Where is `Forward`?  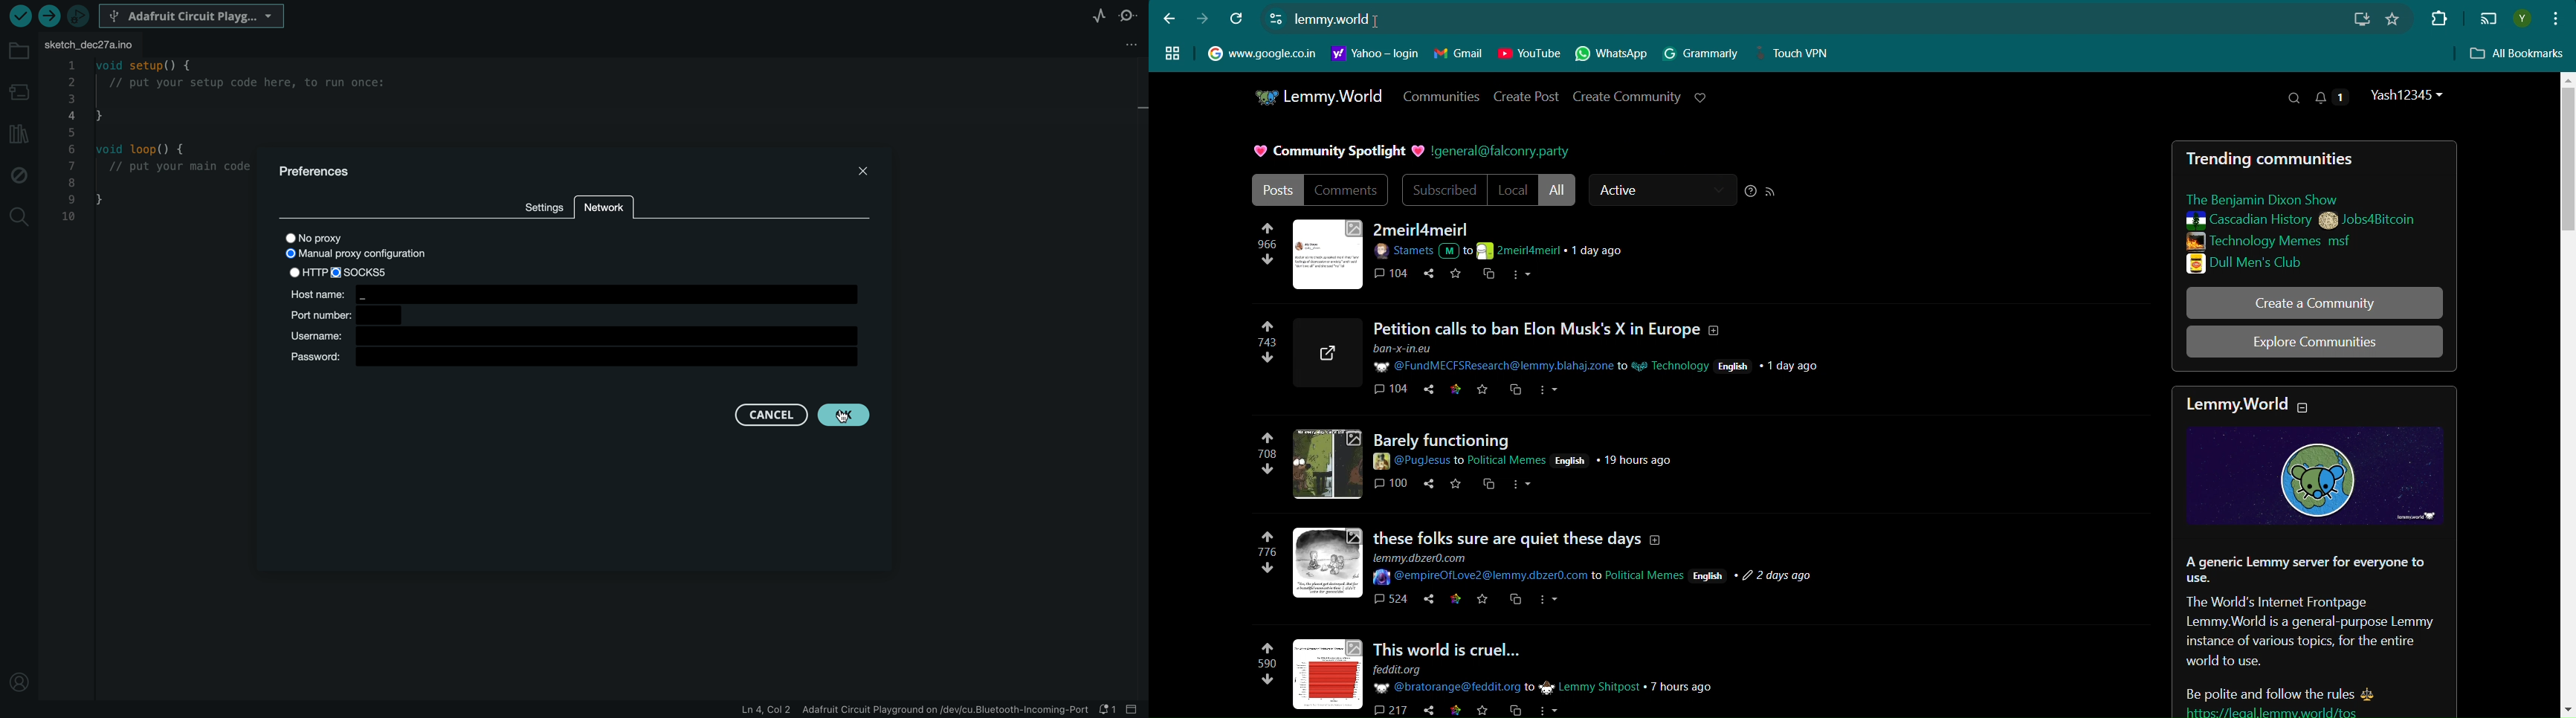 Forward is located at coordinates (1202, 19).